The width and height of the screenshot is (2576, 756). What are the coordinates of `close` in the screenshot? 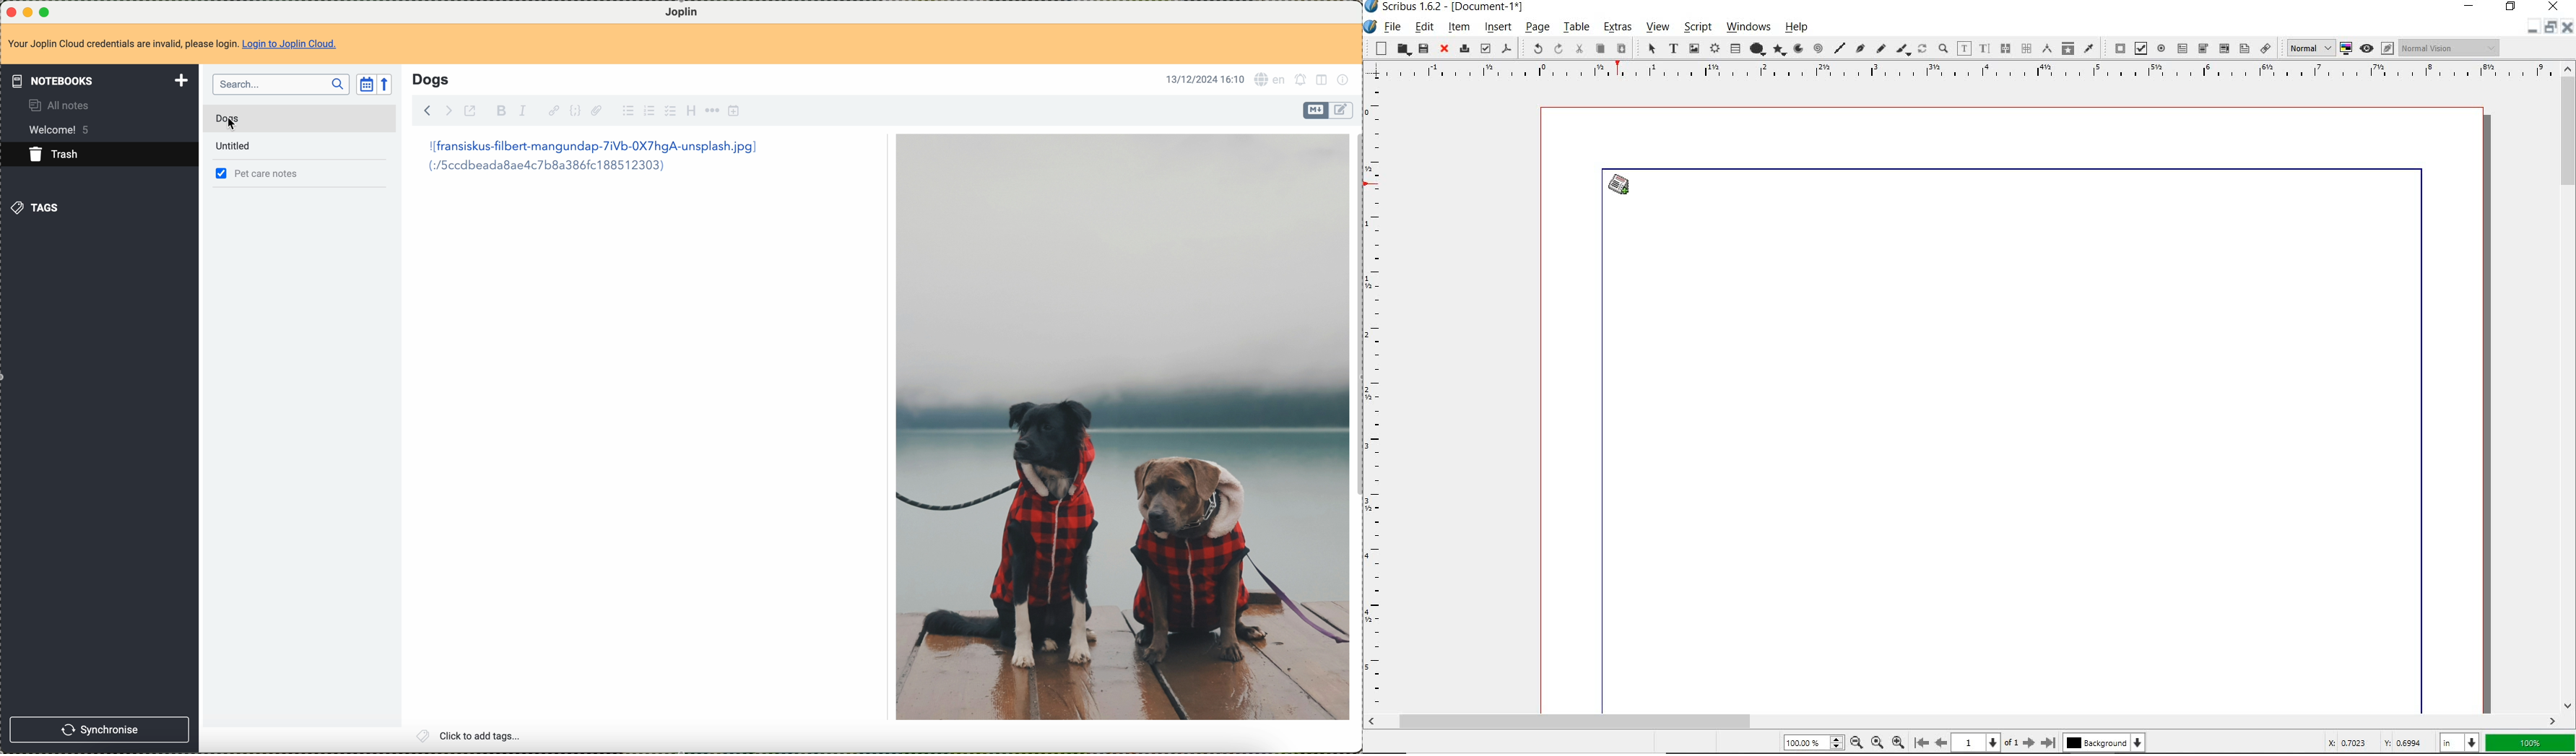 It's located at (1444, 49).